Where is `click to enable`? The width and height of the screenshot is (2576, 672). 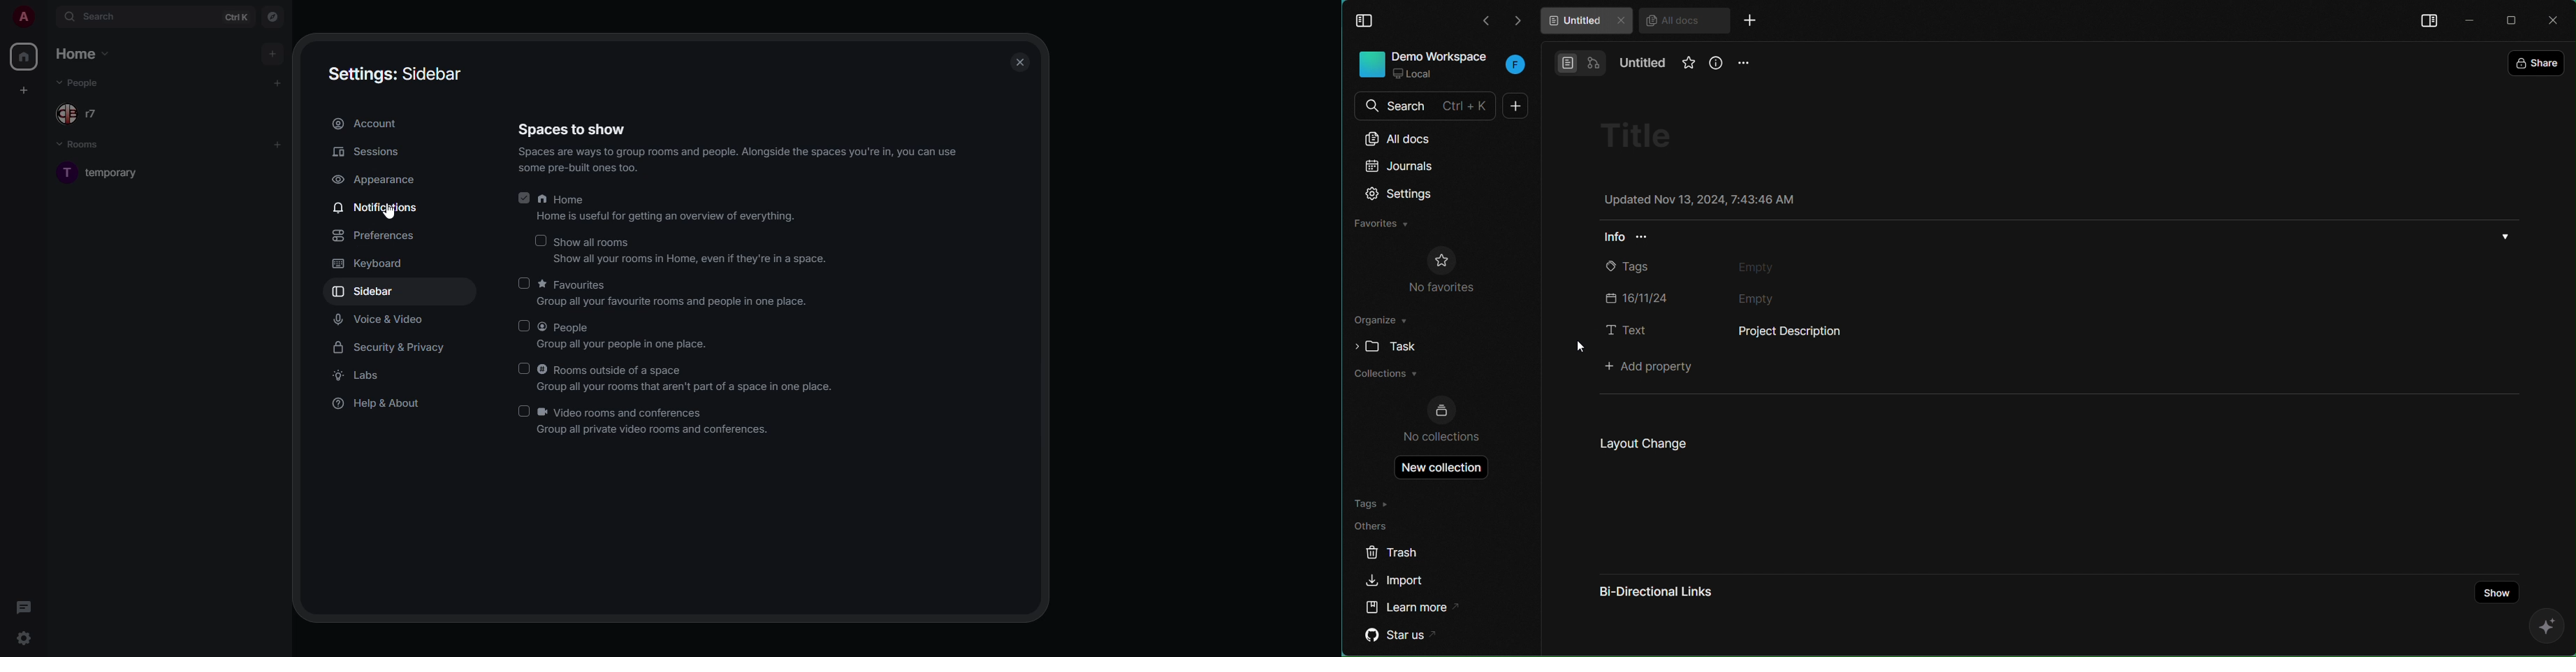
click to enable is located at coordinates (526, 412).